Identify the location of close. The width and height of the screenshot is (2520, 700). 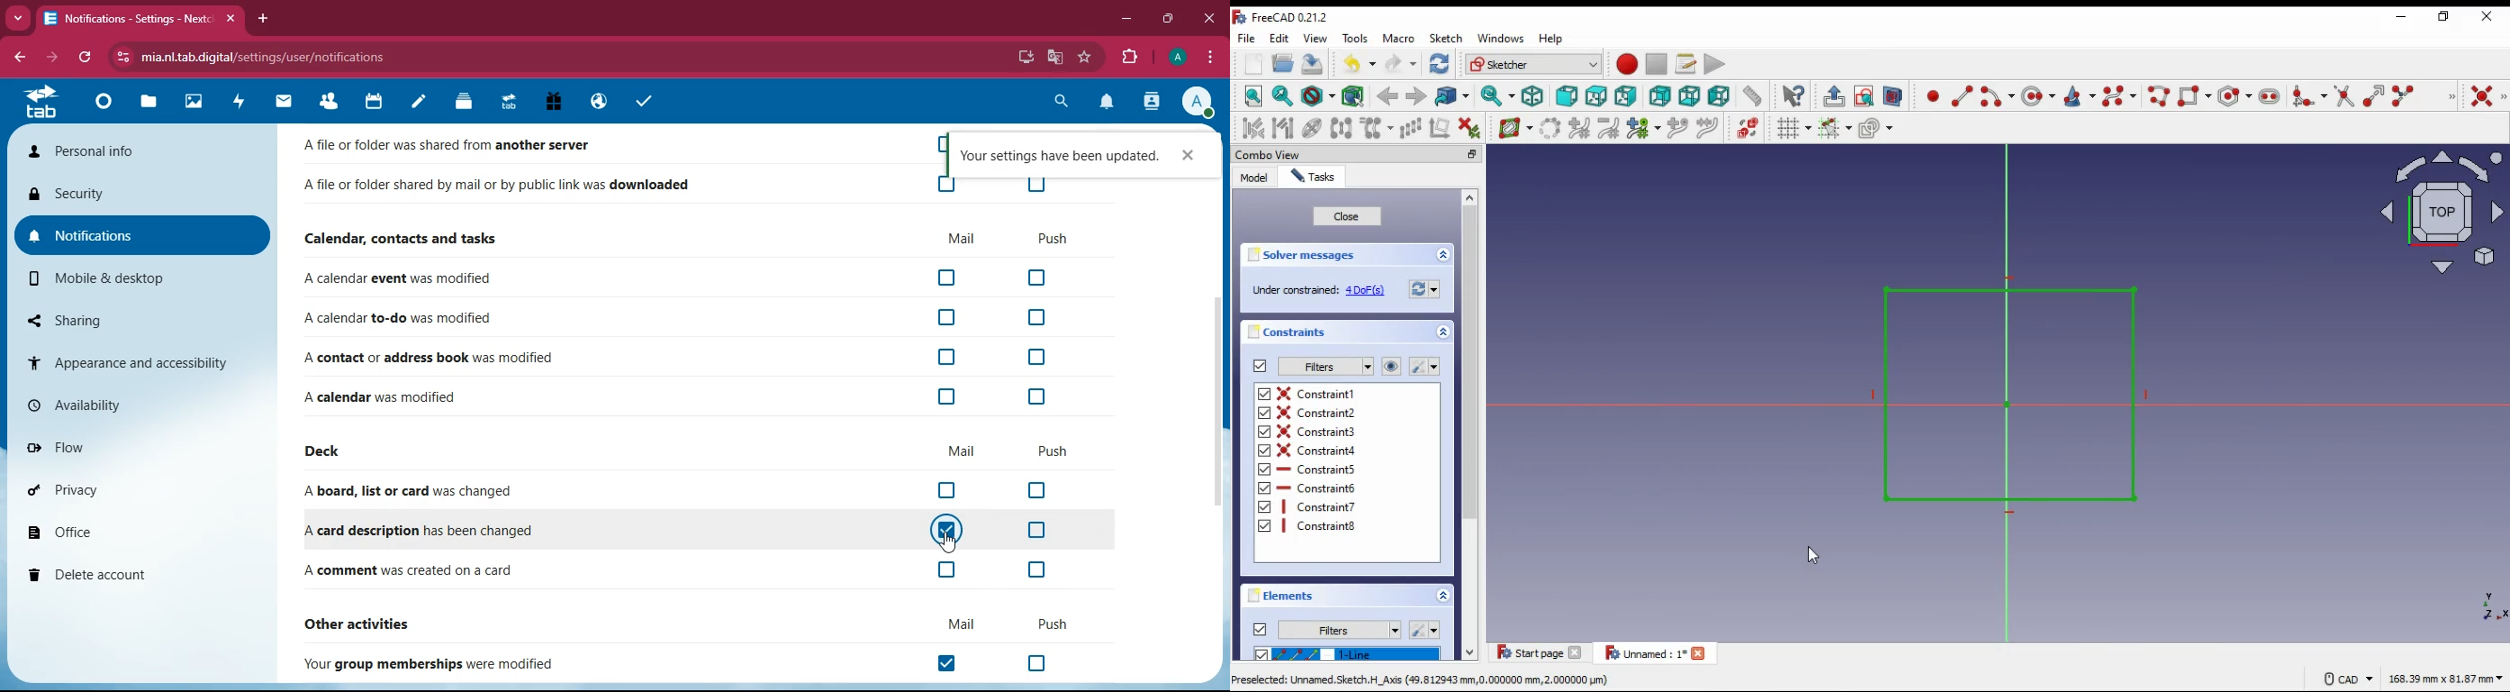
(1207, 19).